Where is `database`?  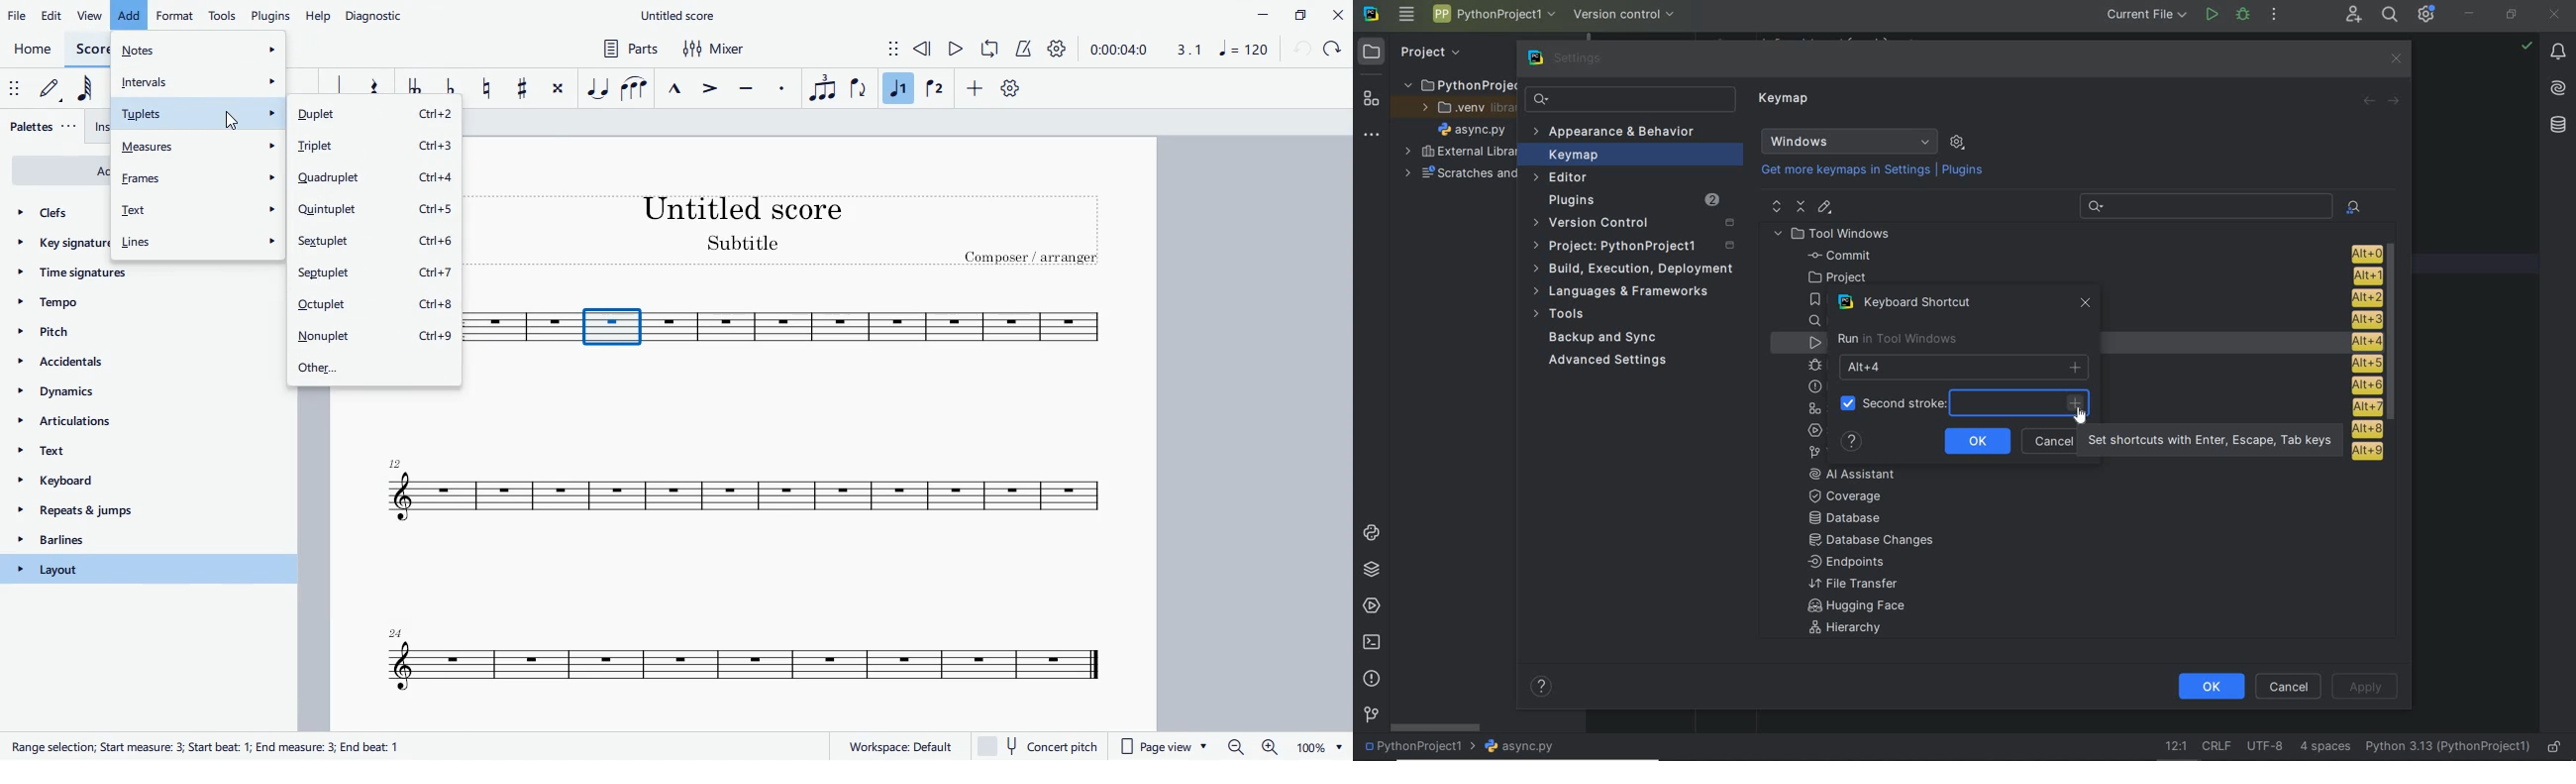 database is located at coordinates (2558, 125).